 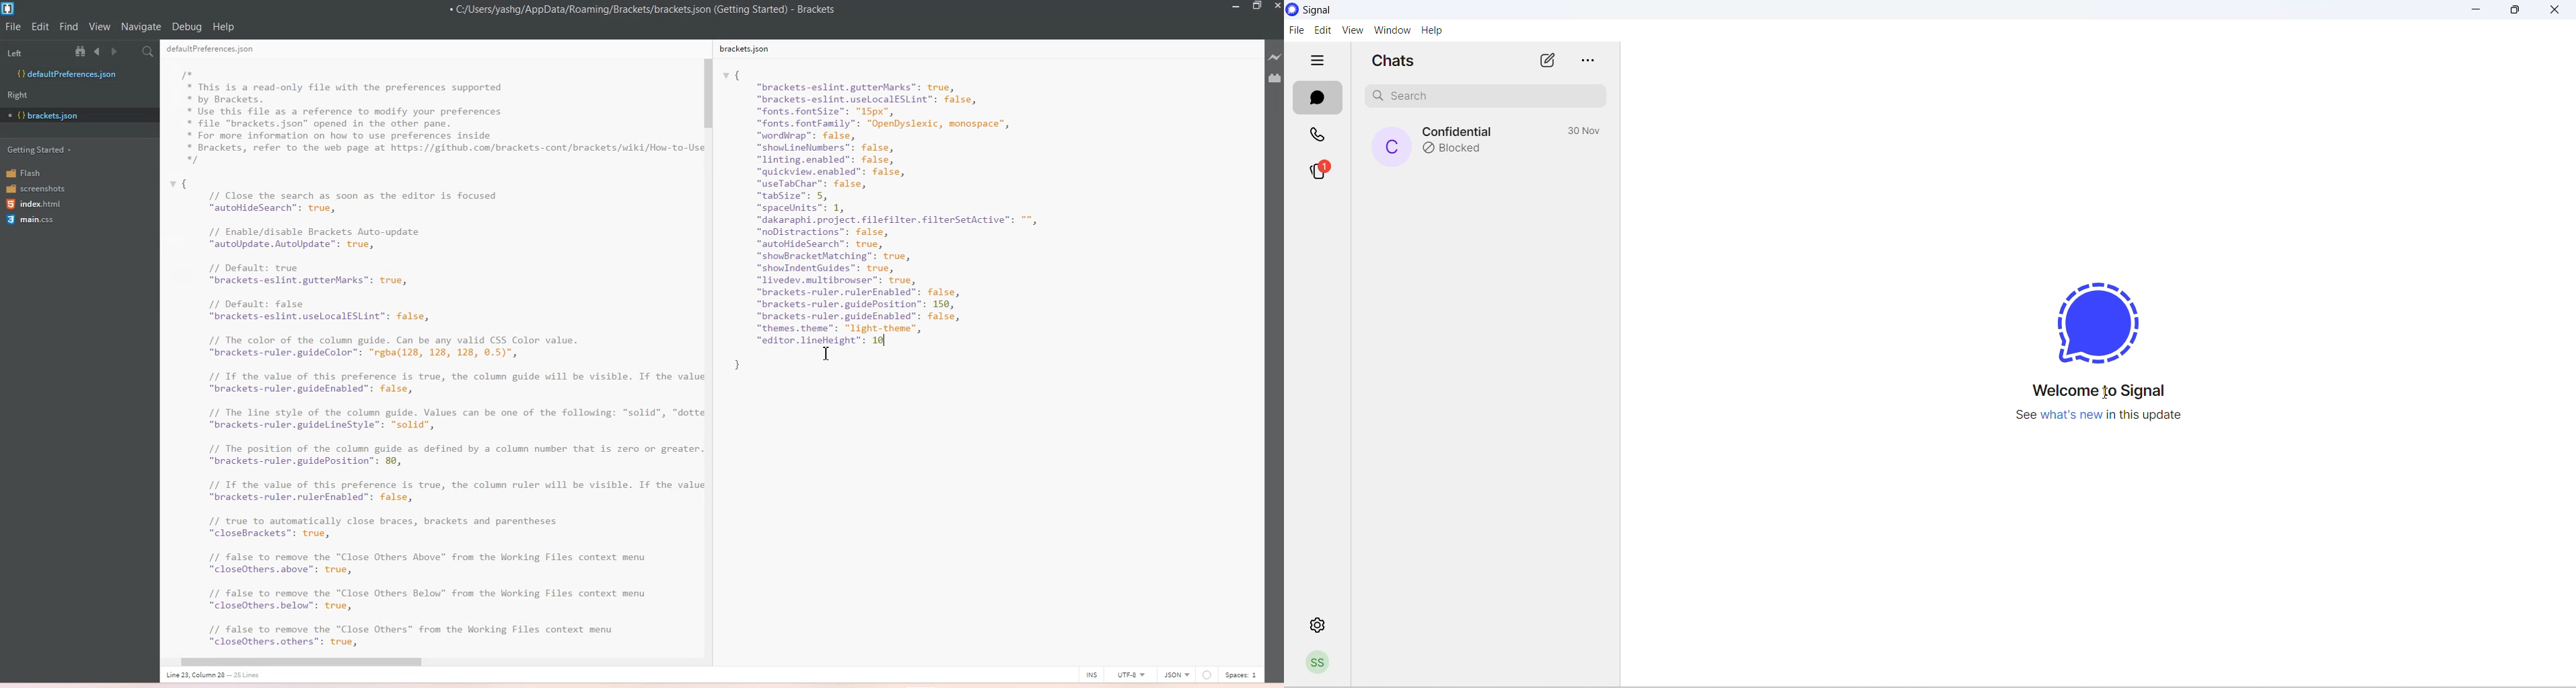 I want to click on more options, so click(x=1591, y=57).